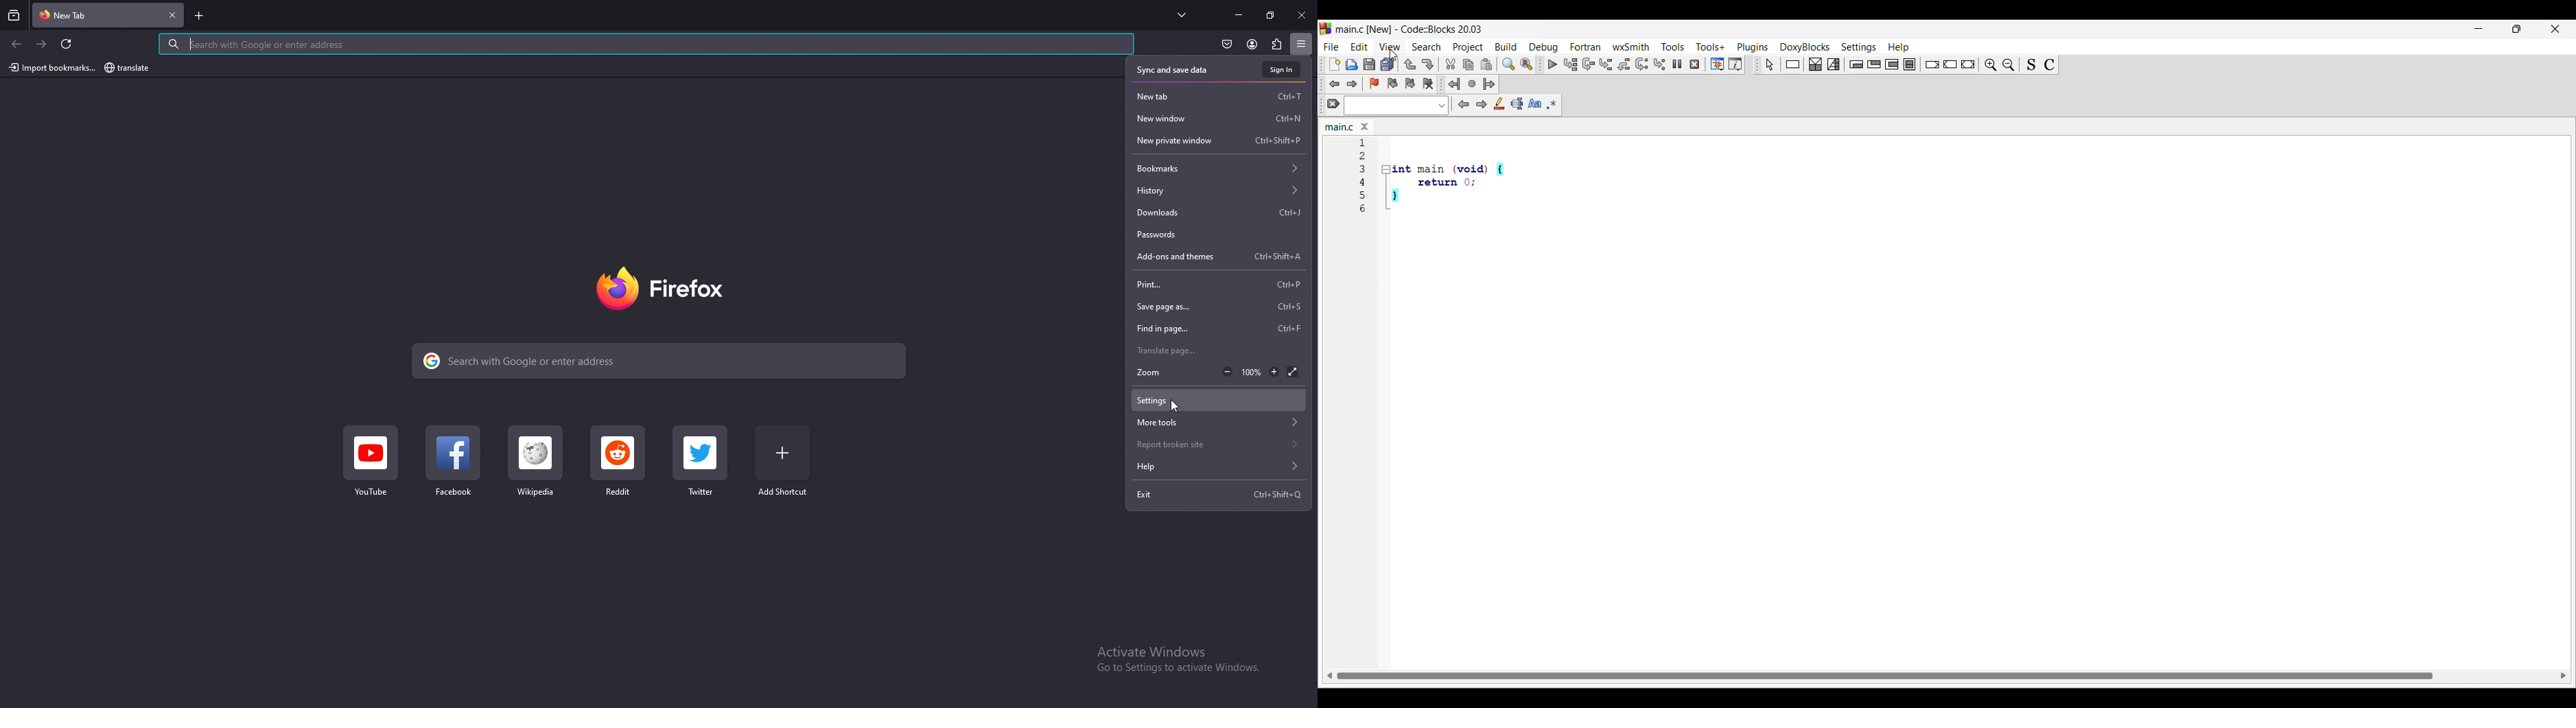  What do you see at coordinates (1239, 14) in the screenshot?
I see `minimize` at bounding box center [1239, 14].